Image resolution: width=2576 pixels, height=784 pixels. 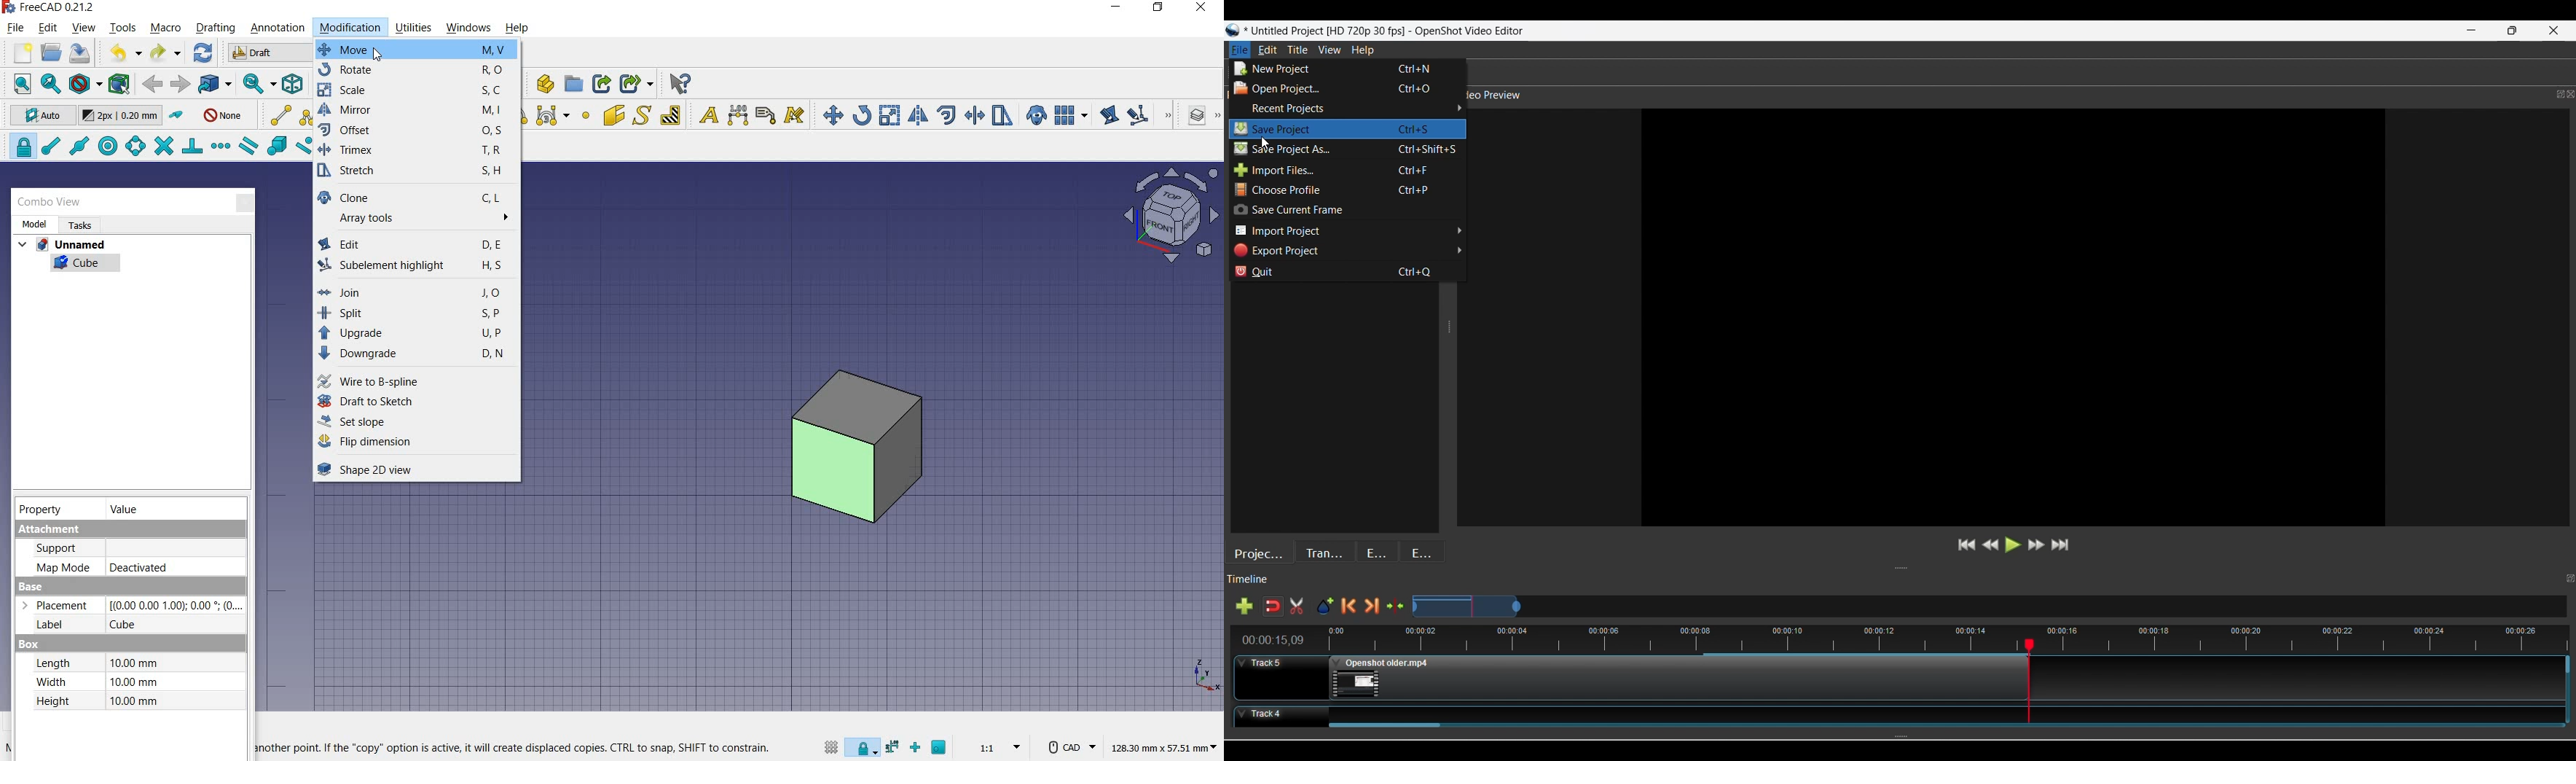 I want to click on mirror, so click(x=417, y=112).